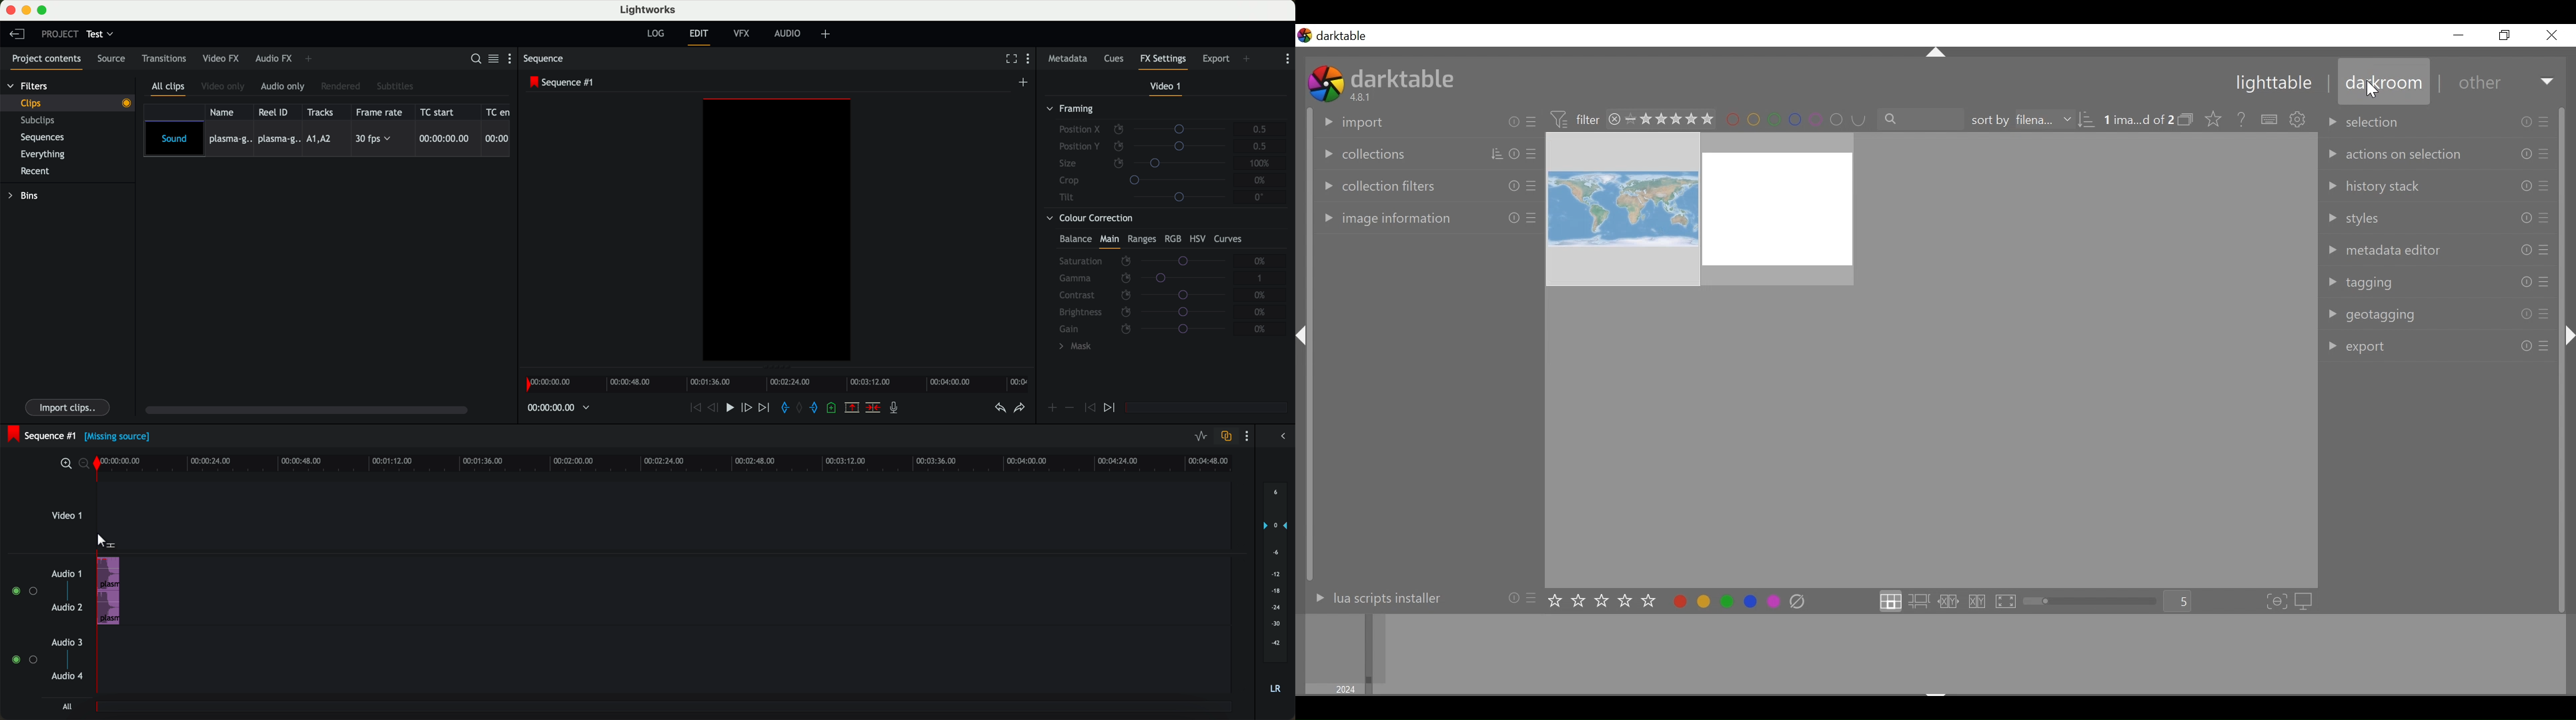 This screenshot has width=2576, height=728. Describe the element at coordinates (1938, 50) in the screenshot. I see `hide` at that location.